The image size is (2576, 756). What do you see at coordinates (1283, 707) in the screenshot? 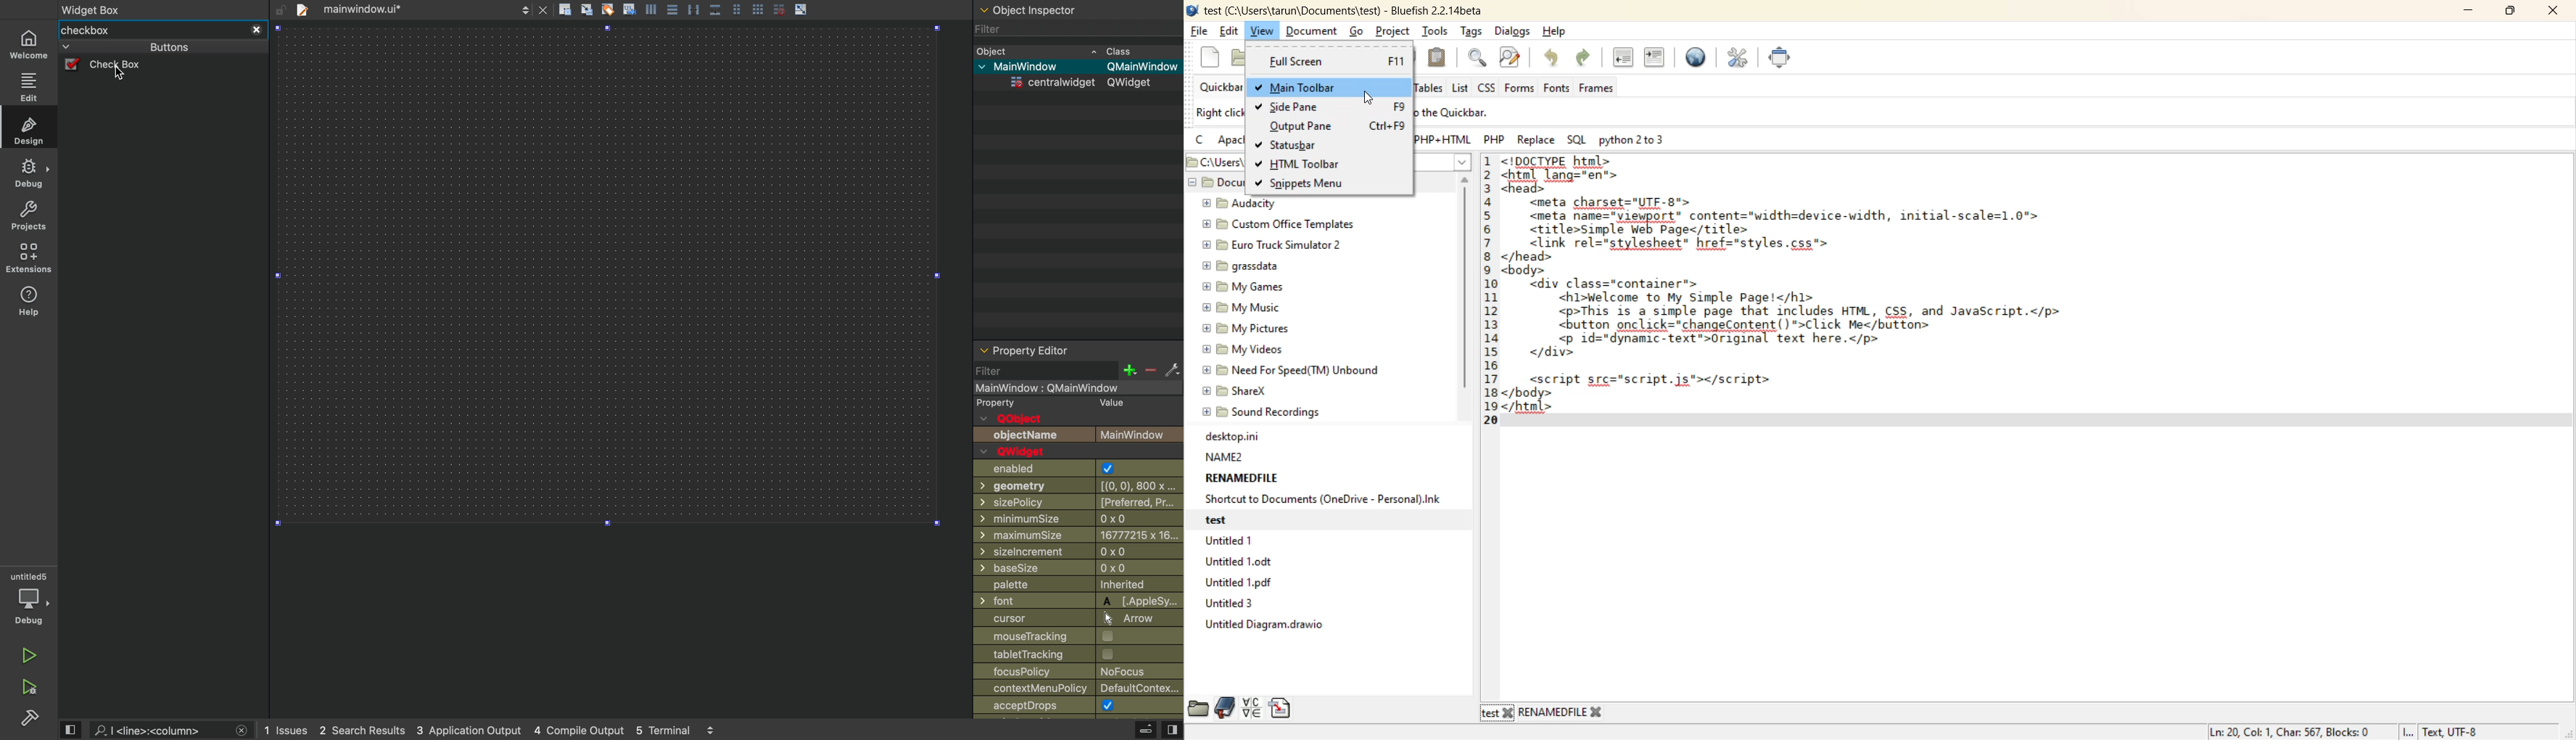
I see `snippets` at bounding box center [1283, 707].